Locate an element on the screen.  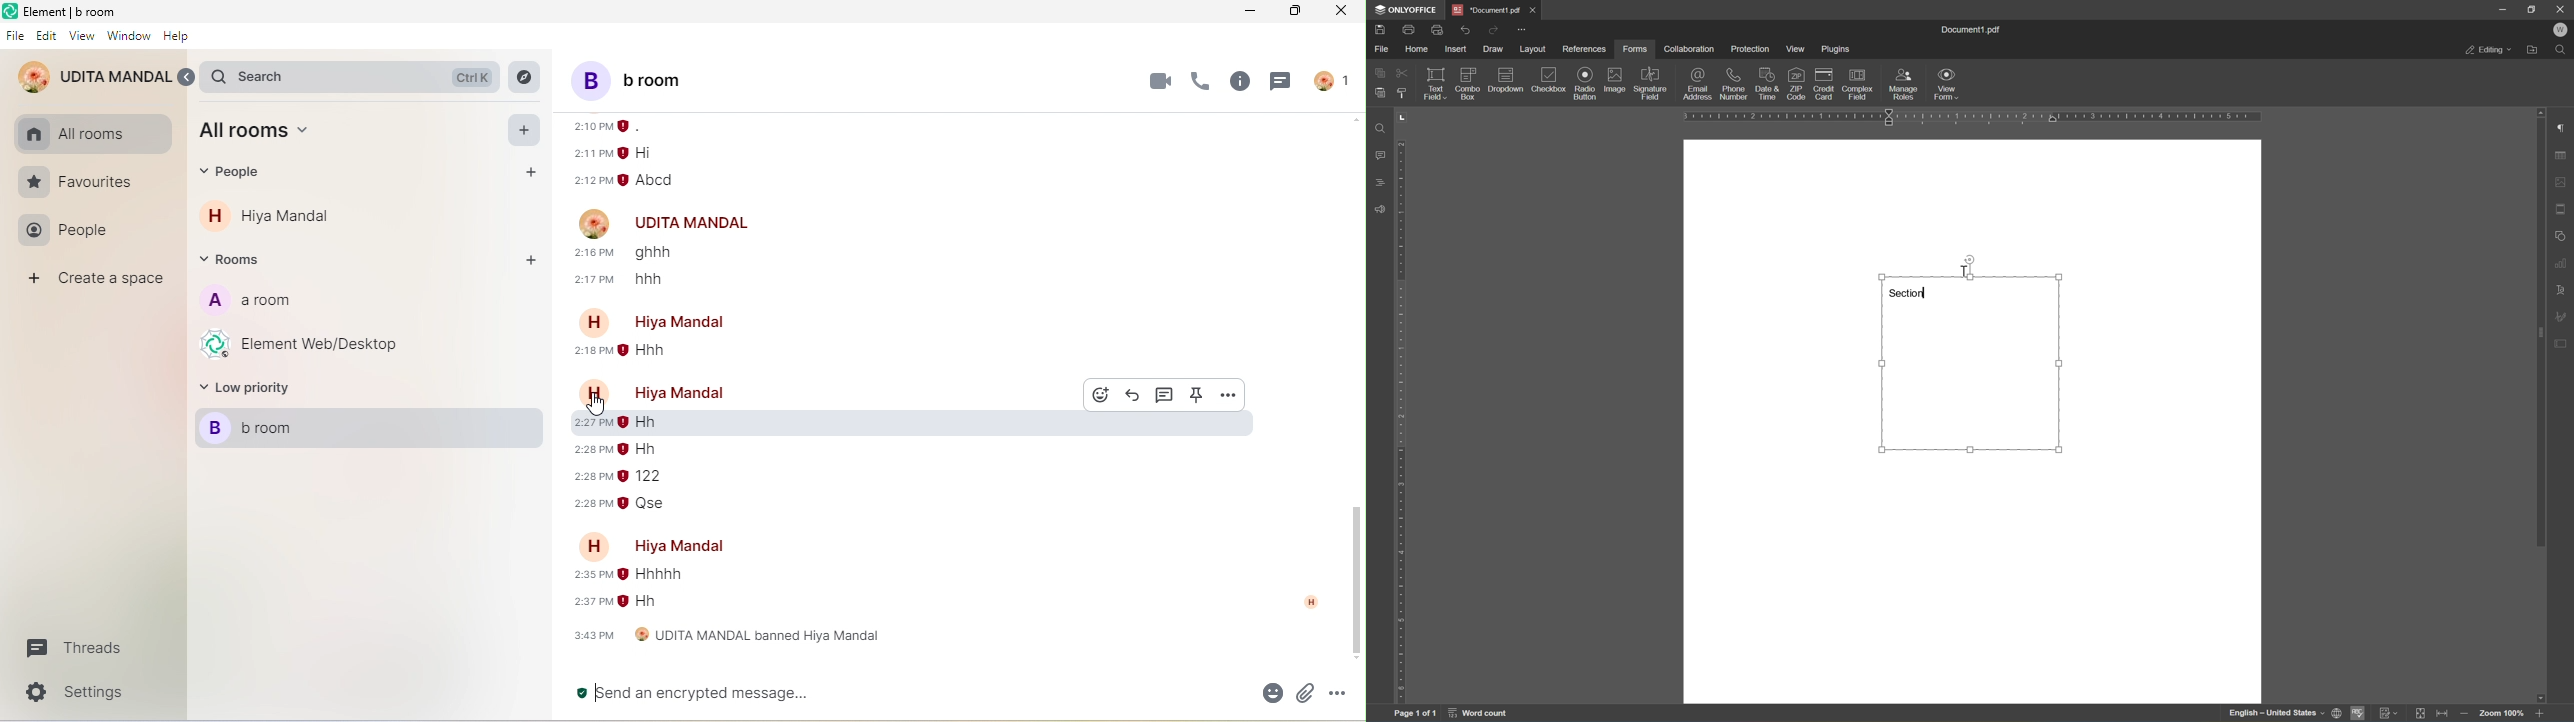
reply is located at coordinates (1132, 393).